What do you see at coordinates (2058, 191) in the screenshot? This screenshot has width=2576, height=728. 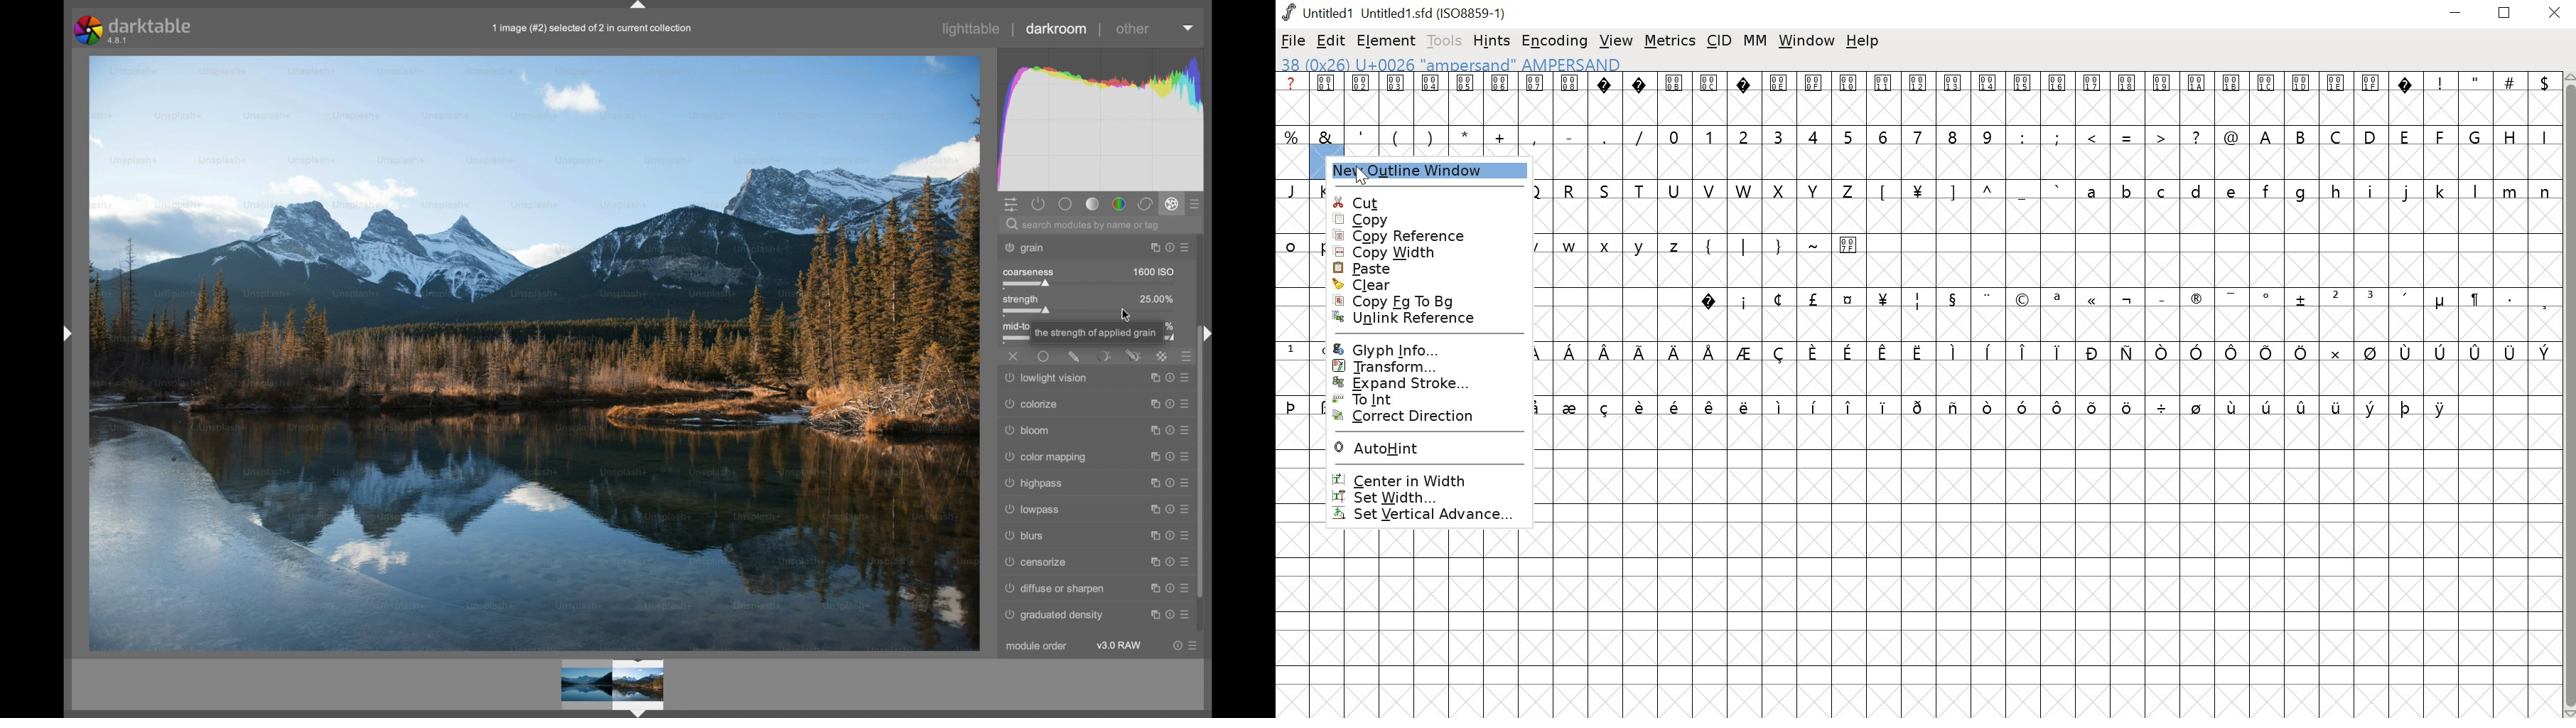 I see ``` at bounding box center [2058, 191].